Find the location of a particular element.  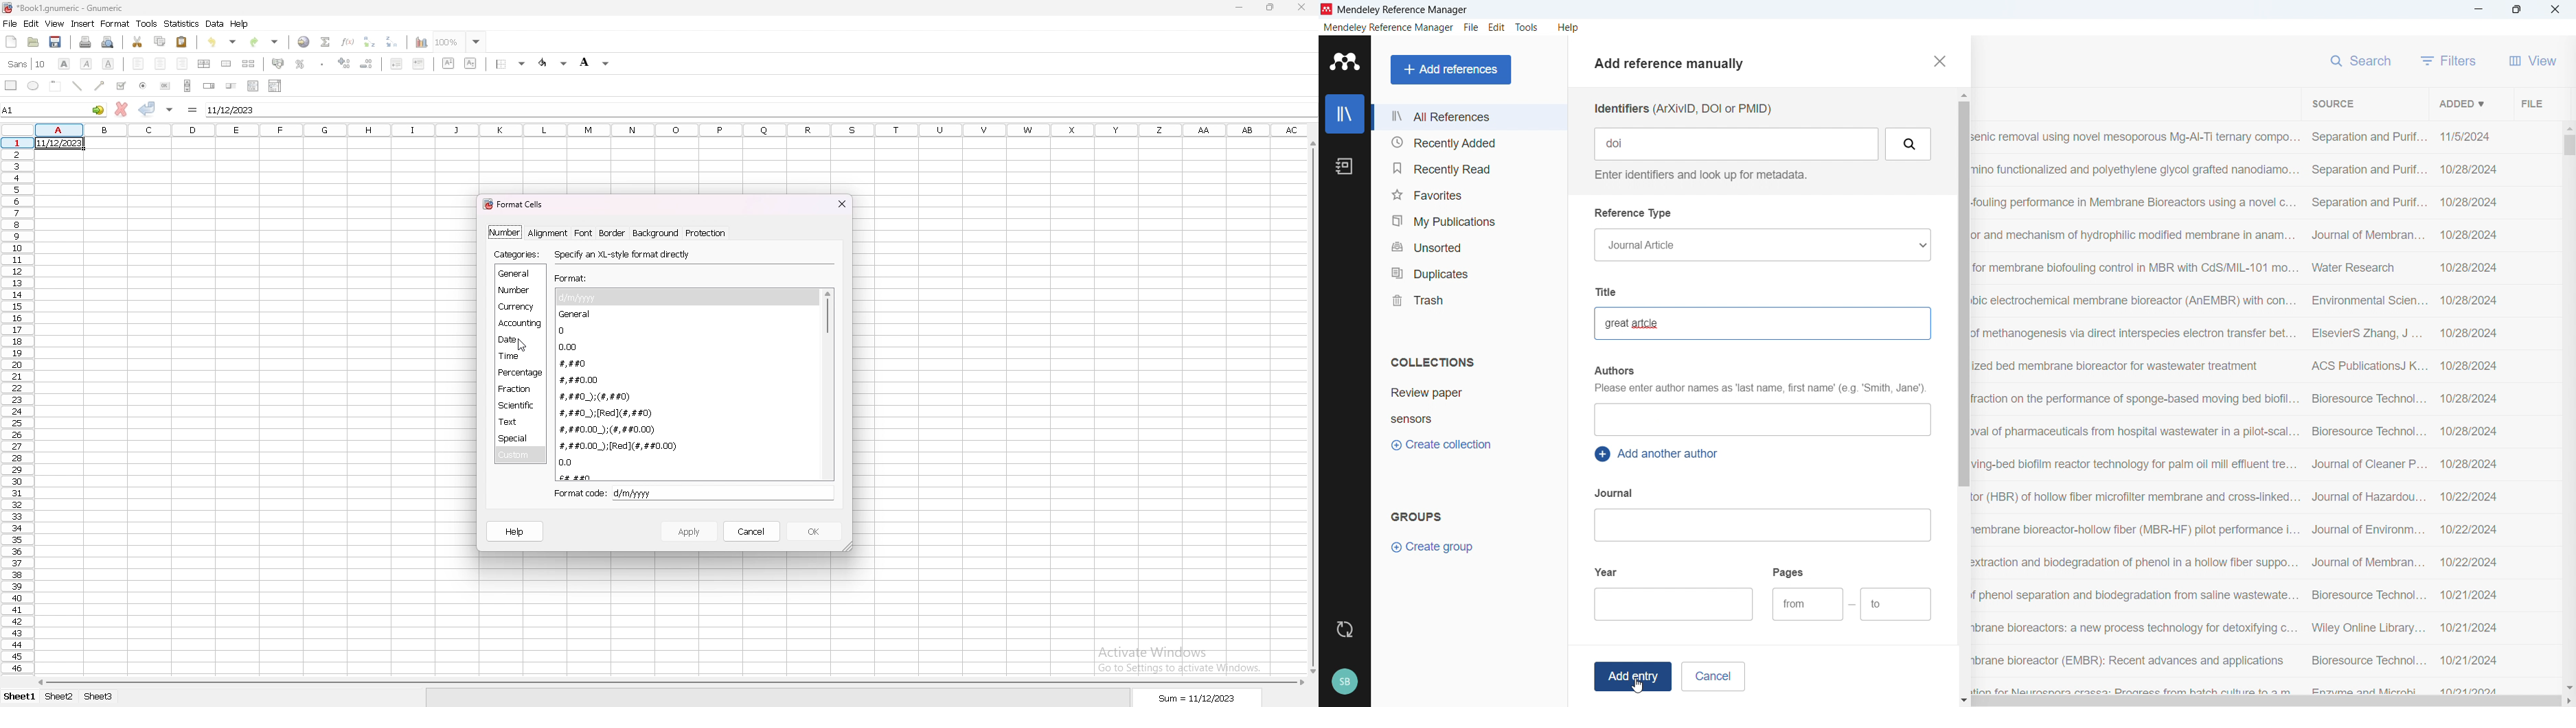

Reference type is located at coordinates (1634, 213).